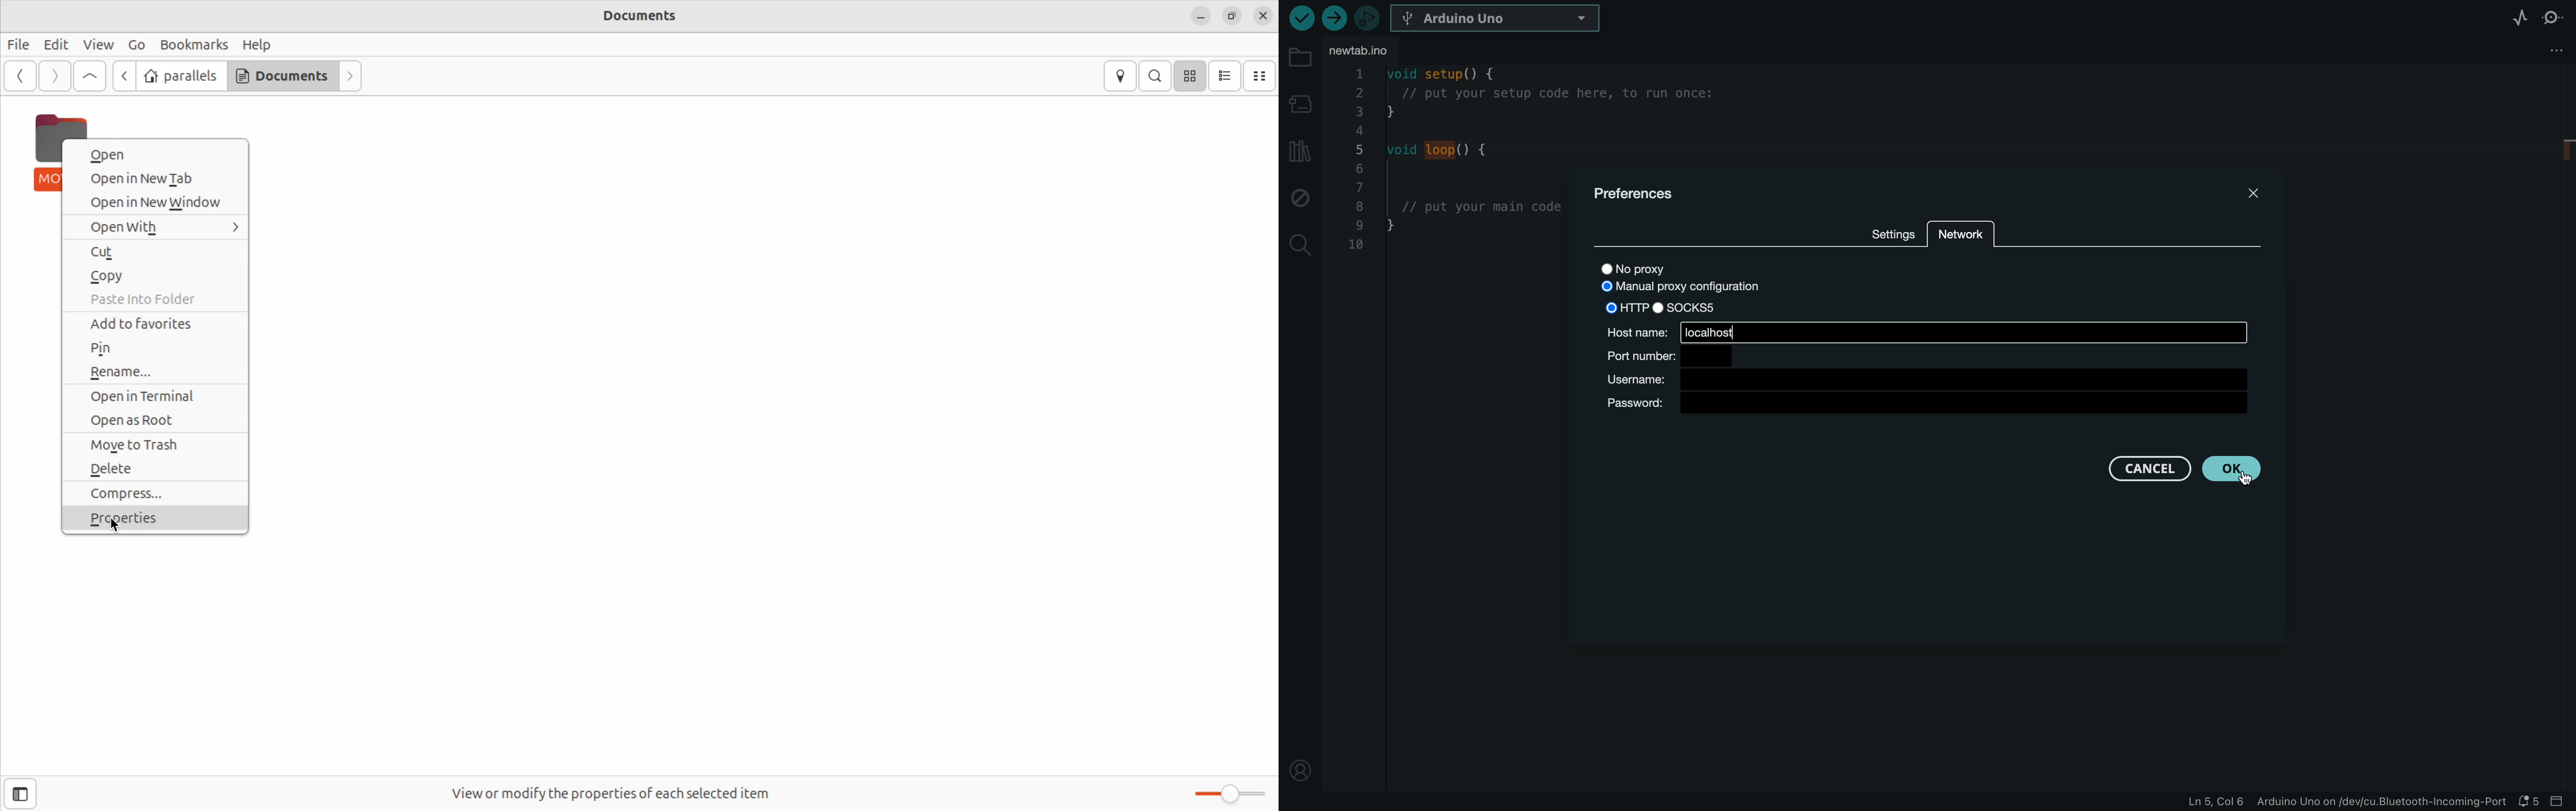 Image resolution: width=2576 pixels, height=812 pixels. What do you see at coordinates (1260, 16) in the screenshot?
I see `close` at bounding box center [1260, 16].